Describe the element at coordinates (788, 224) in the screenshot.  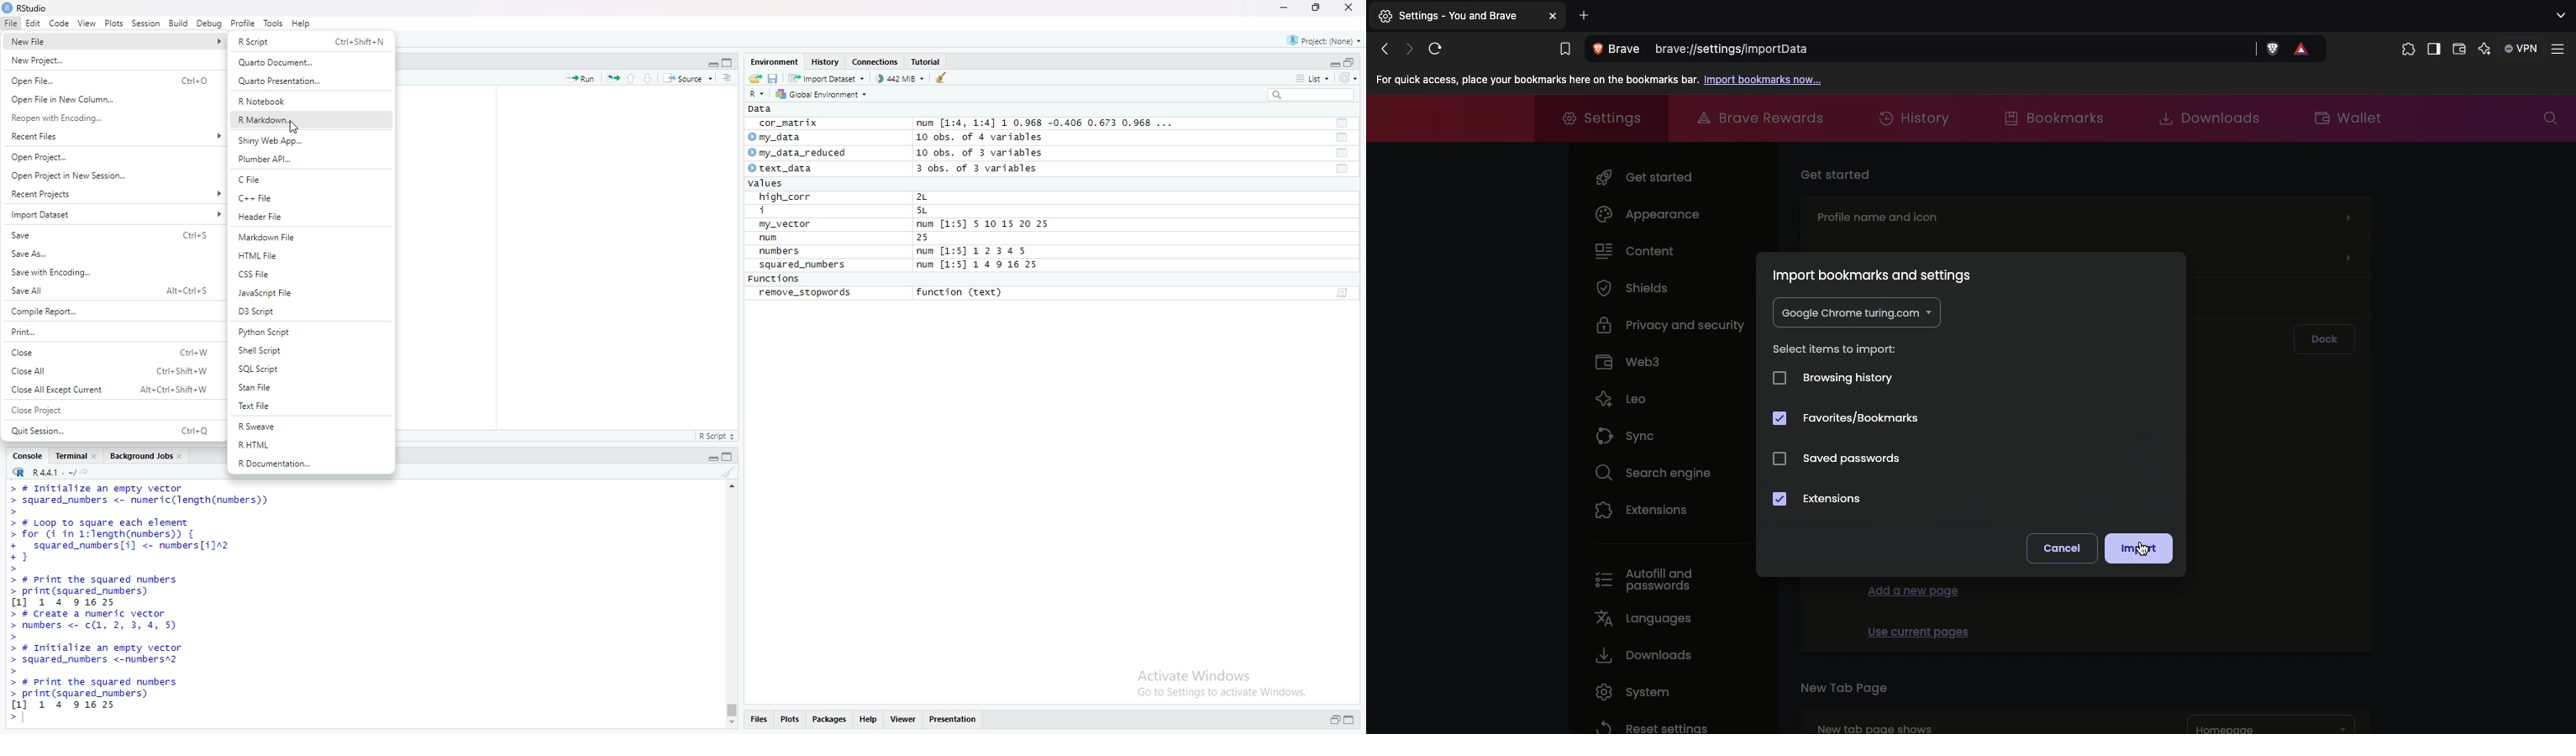
I see `my_vector` at that location.